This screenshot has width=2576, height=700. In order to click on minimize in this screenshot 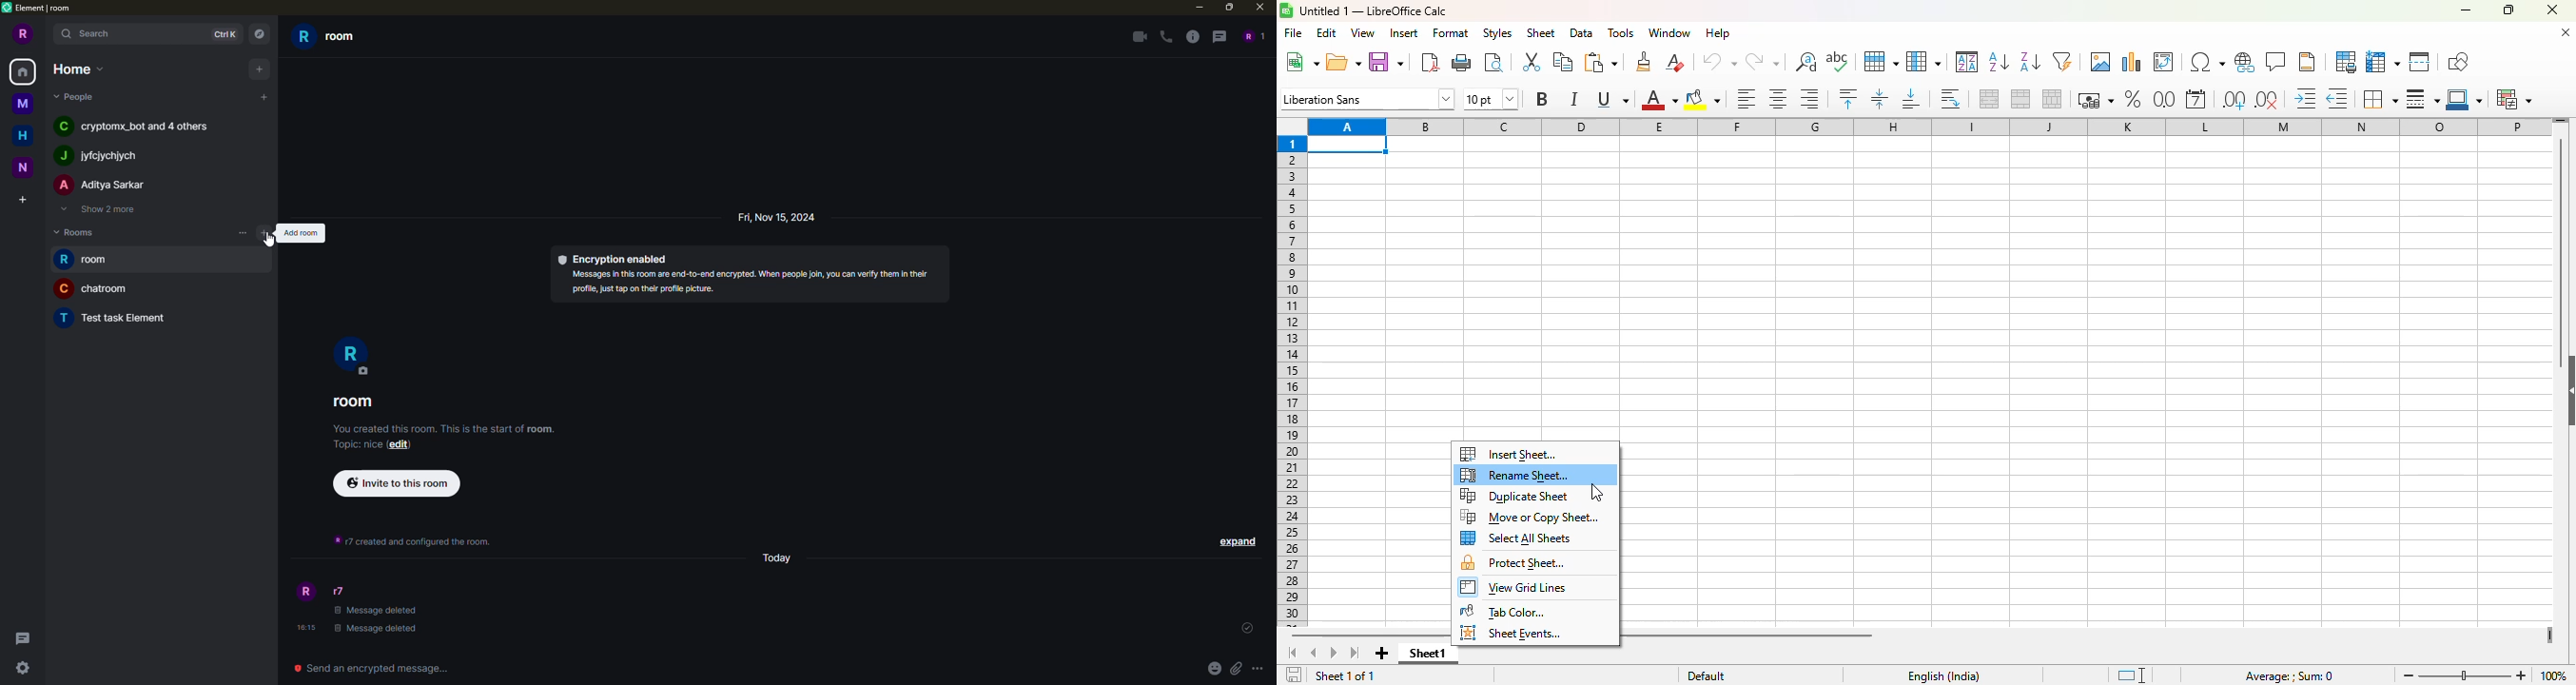, I will do `click(1197, 7)`.